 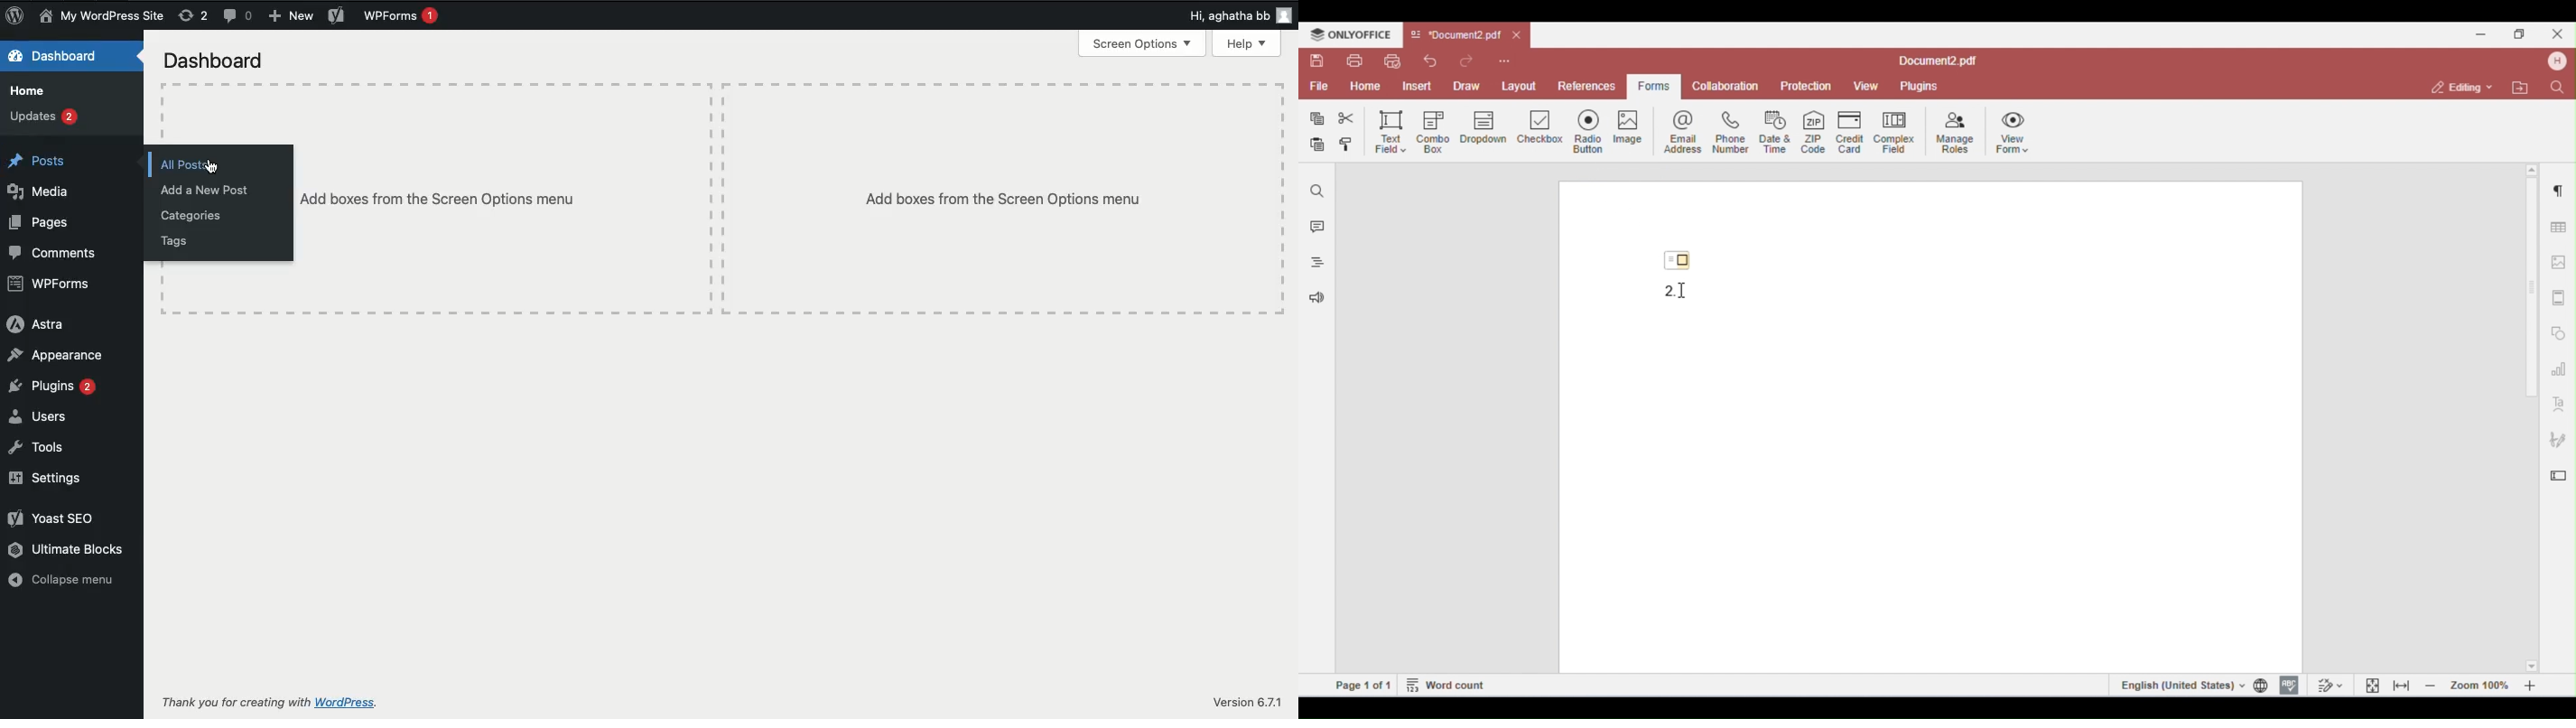 I want to click on Ultimate blocks, so click(x=66, y=550).